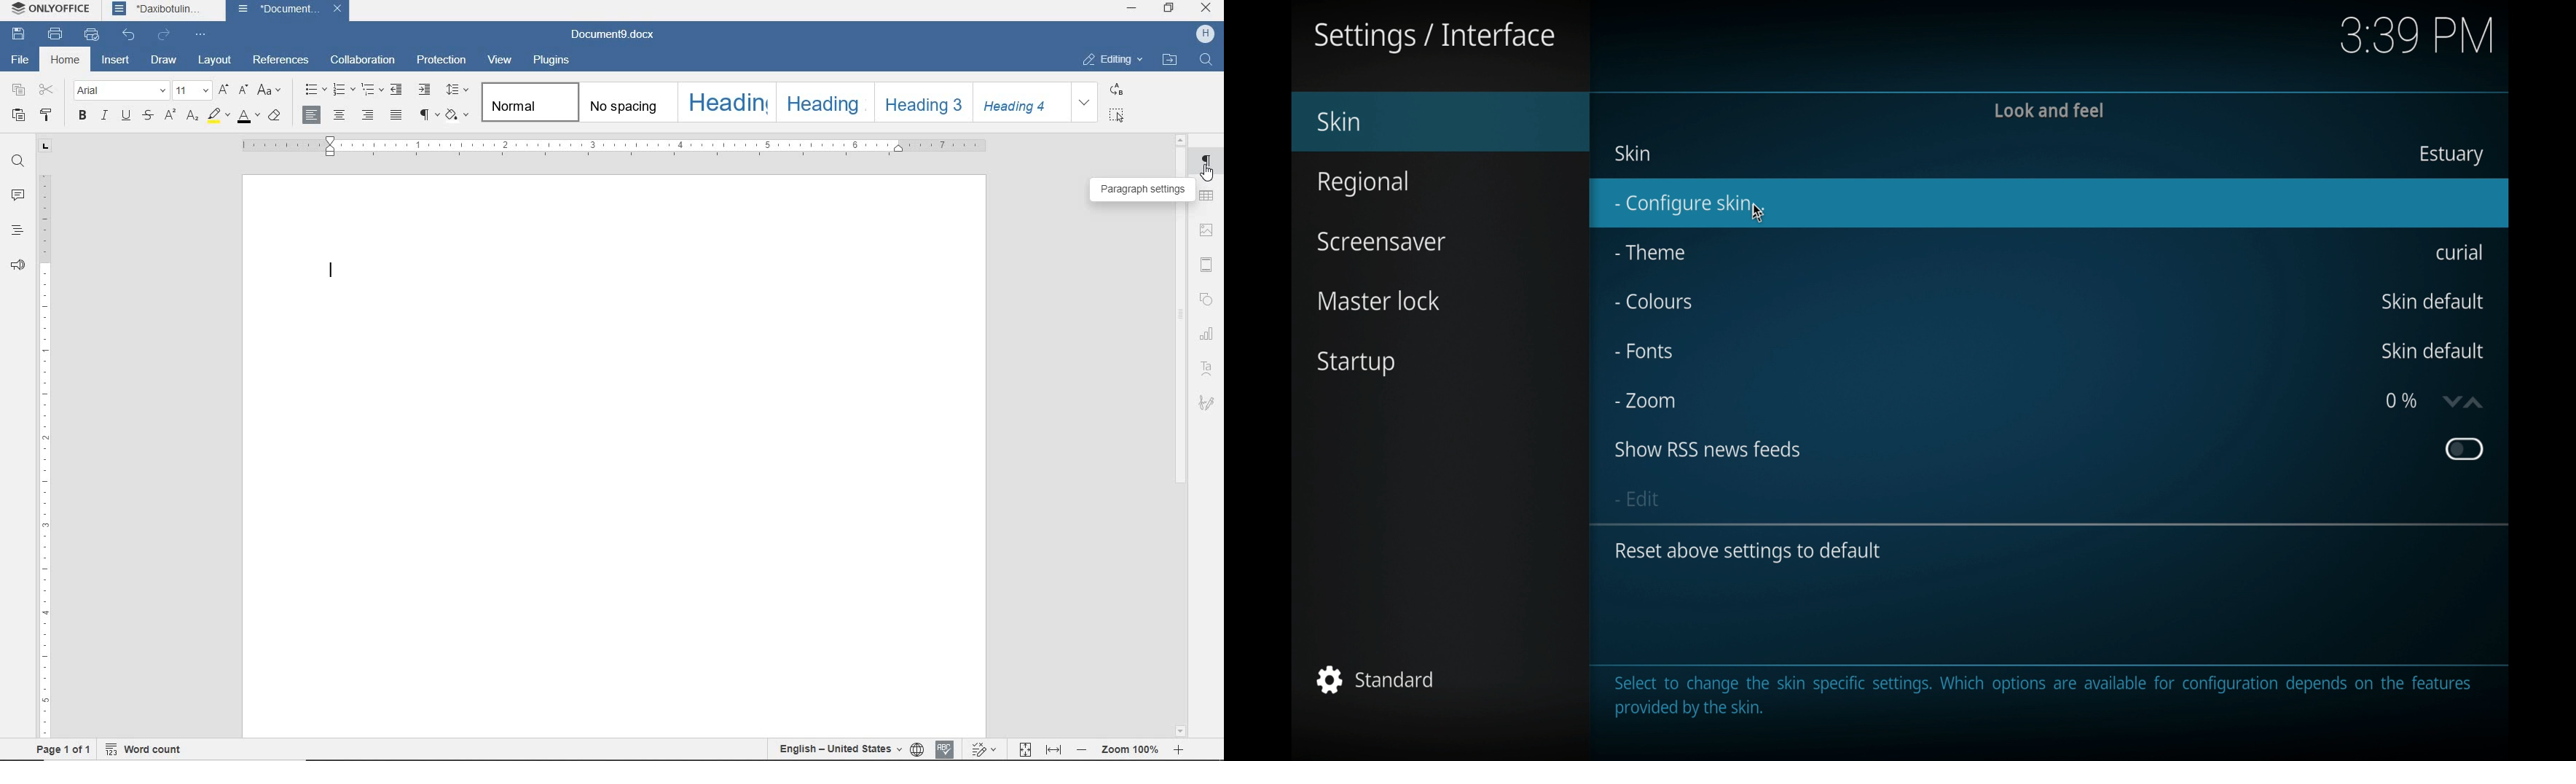 The height and width of the screenshot is (784, 2576). I want to click on align left, so click(313, 116).